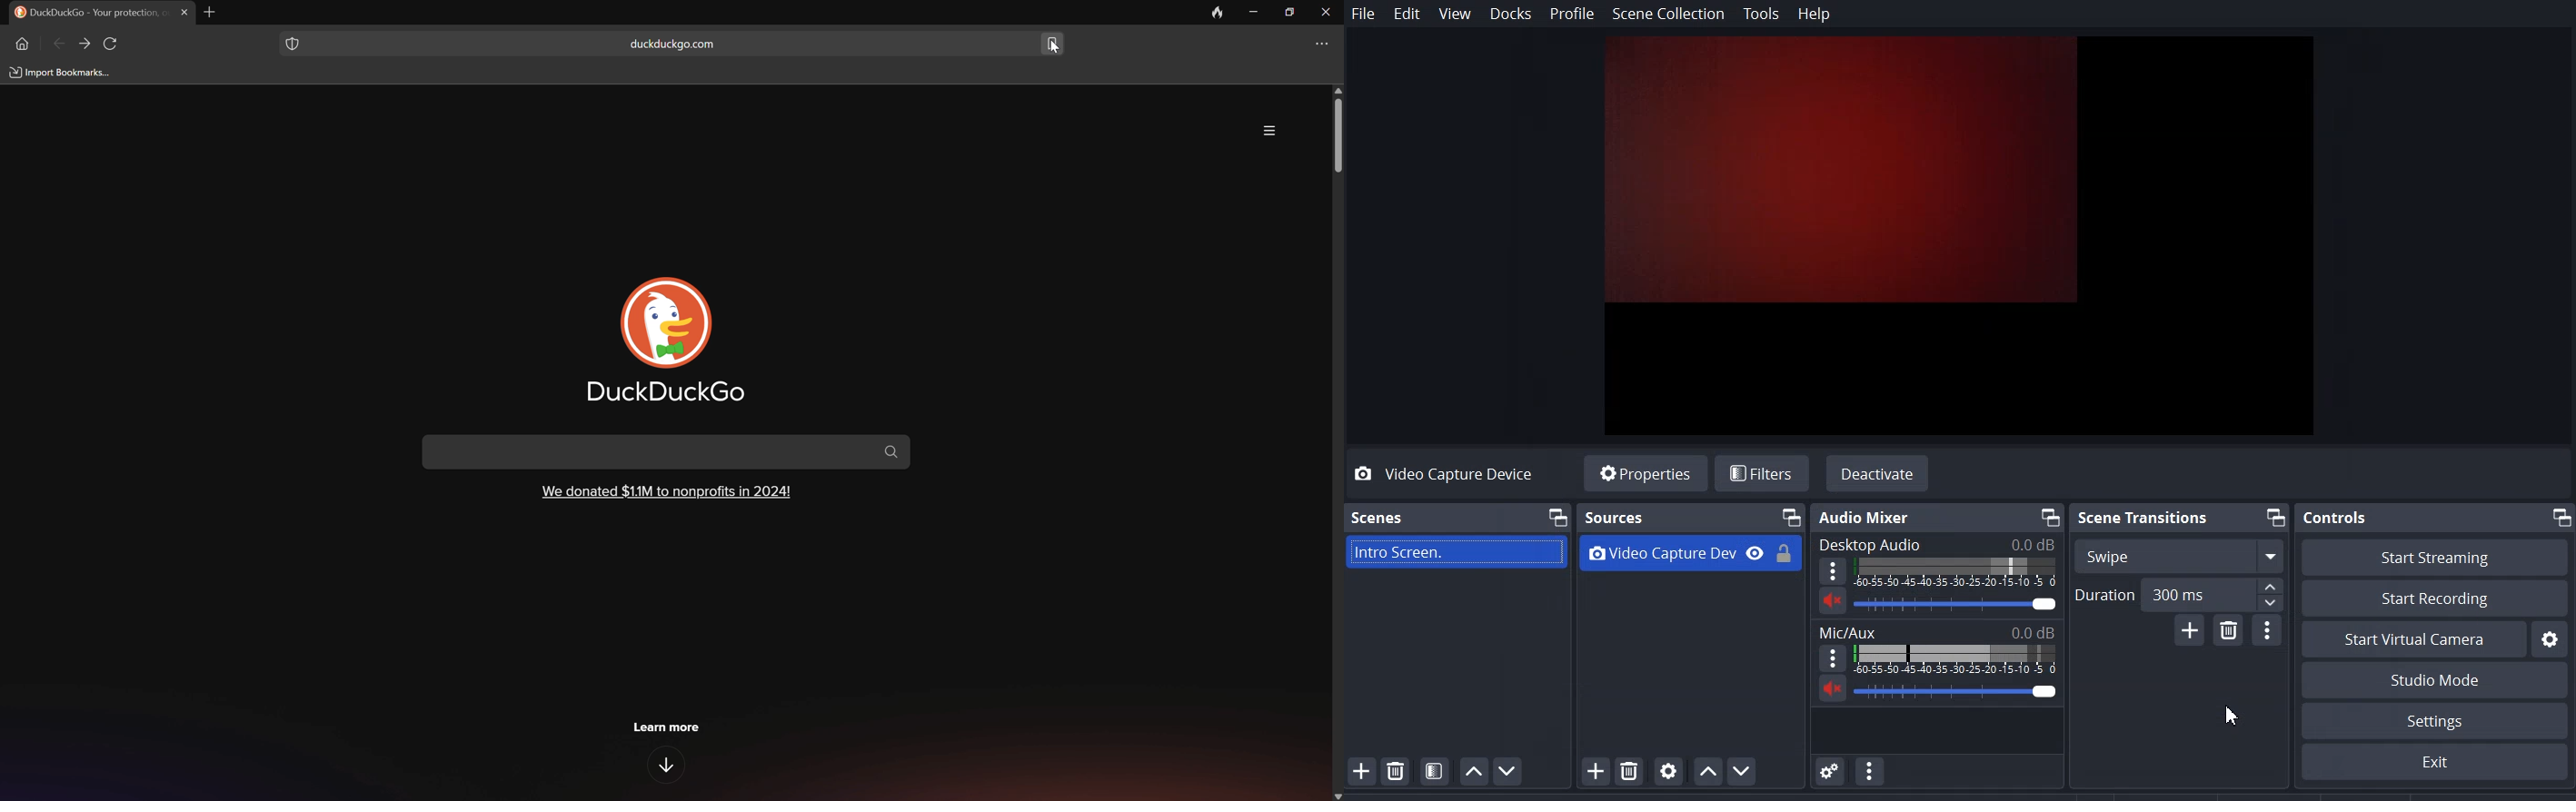 Image resolution: width=2576 pixels, height=812 pixels. What do you see at coordinates (1629, 771) in the screenshot?
I see `Remove Selected Source` at bounding box center [1629, 771].